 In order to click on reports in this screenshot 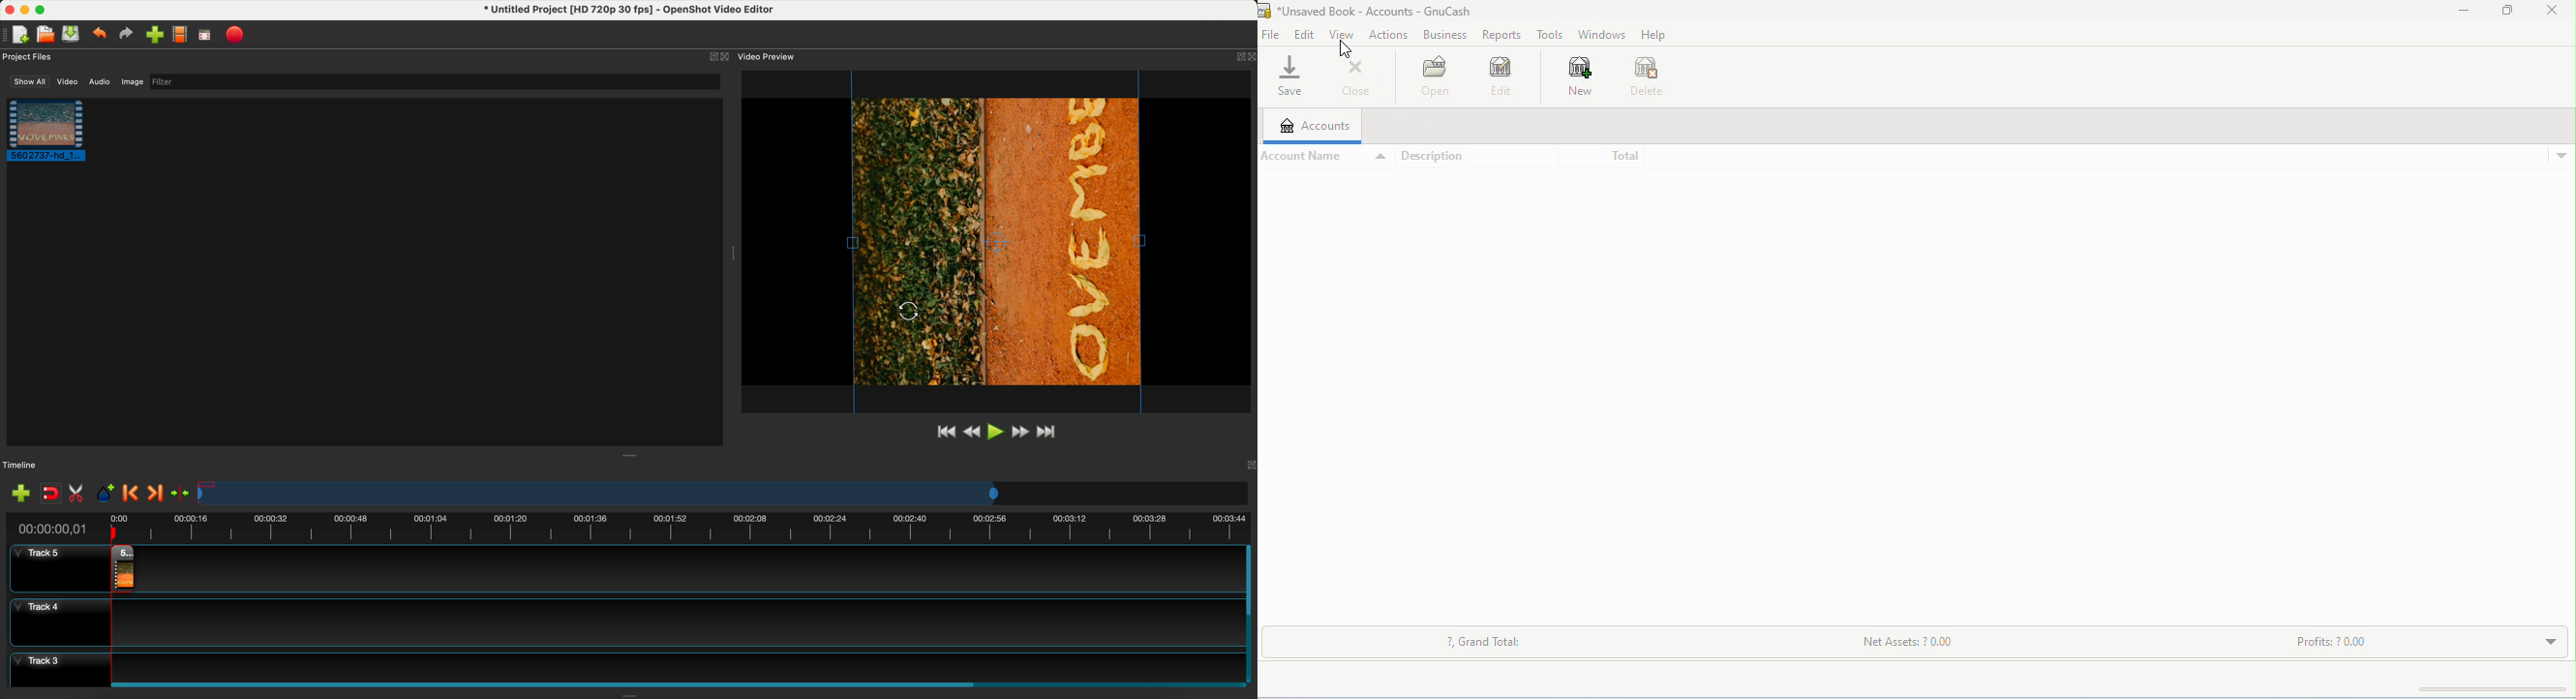, I will do `click(1502, 34)`.